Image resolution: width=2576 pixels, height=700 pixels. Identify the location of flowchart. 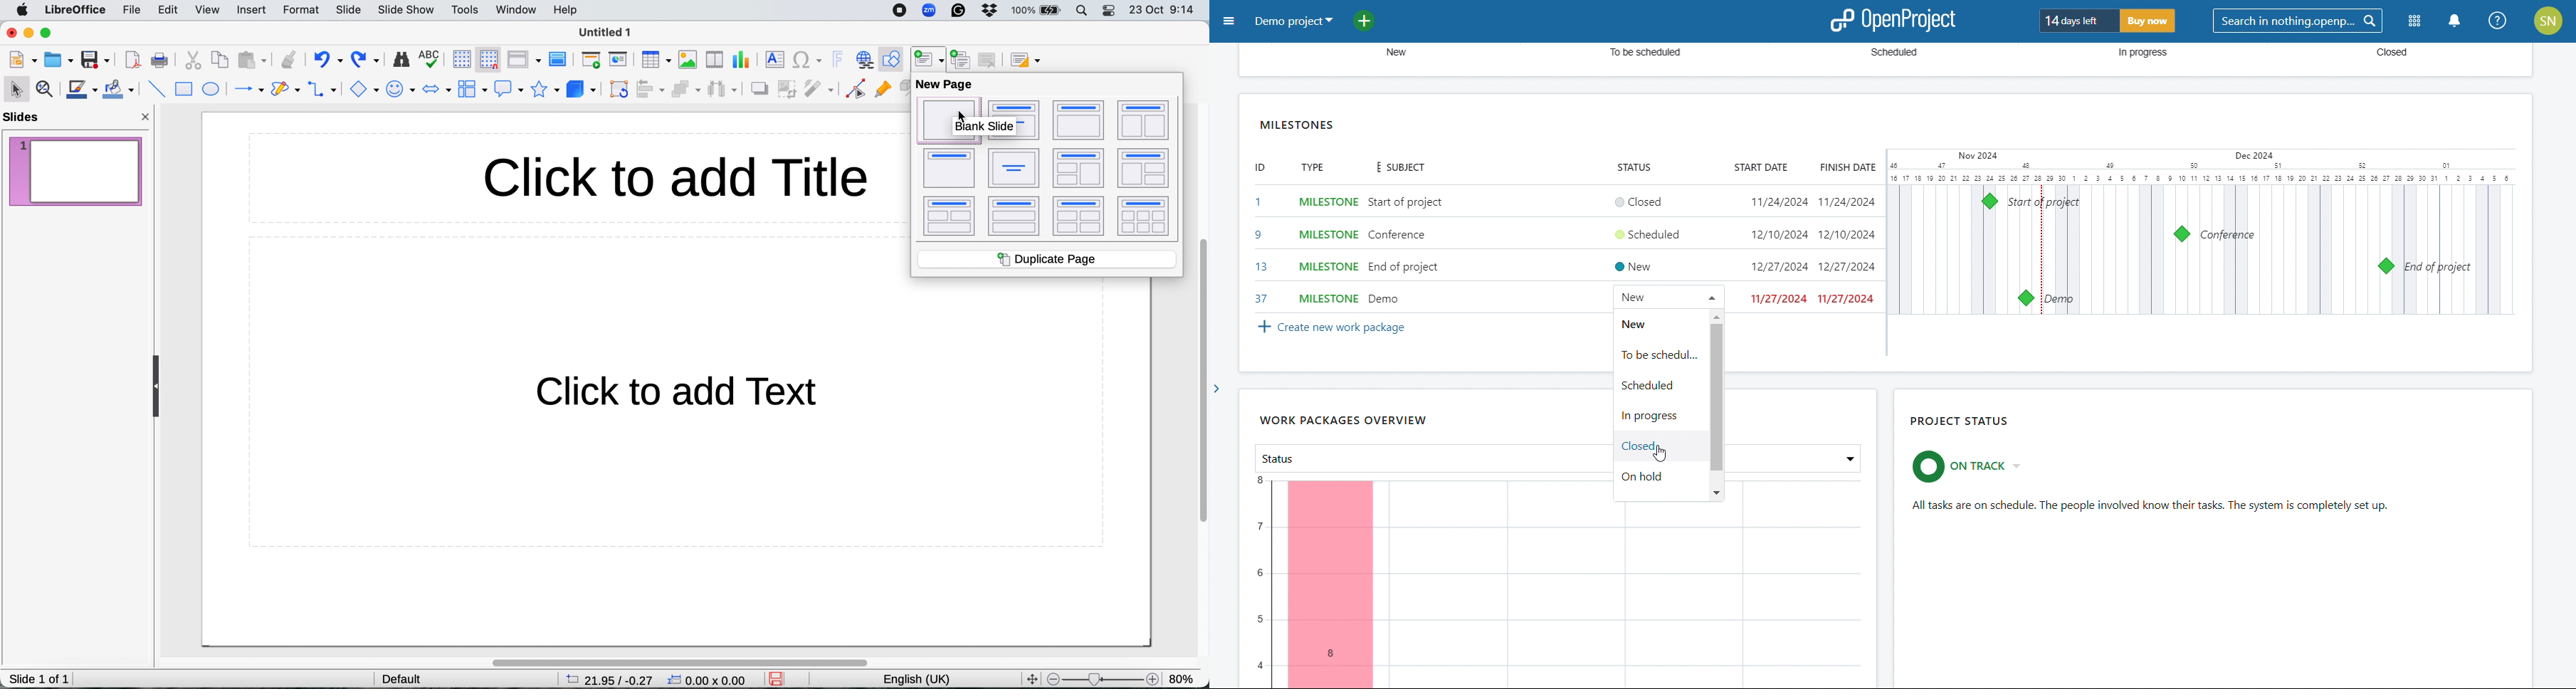
(471, 90).